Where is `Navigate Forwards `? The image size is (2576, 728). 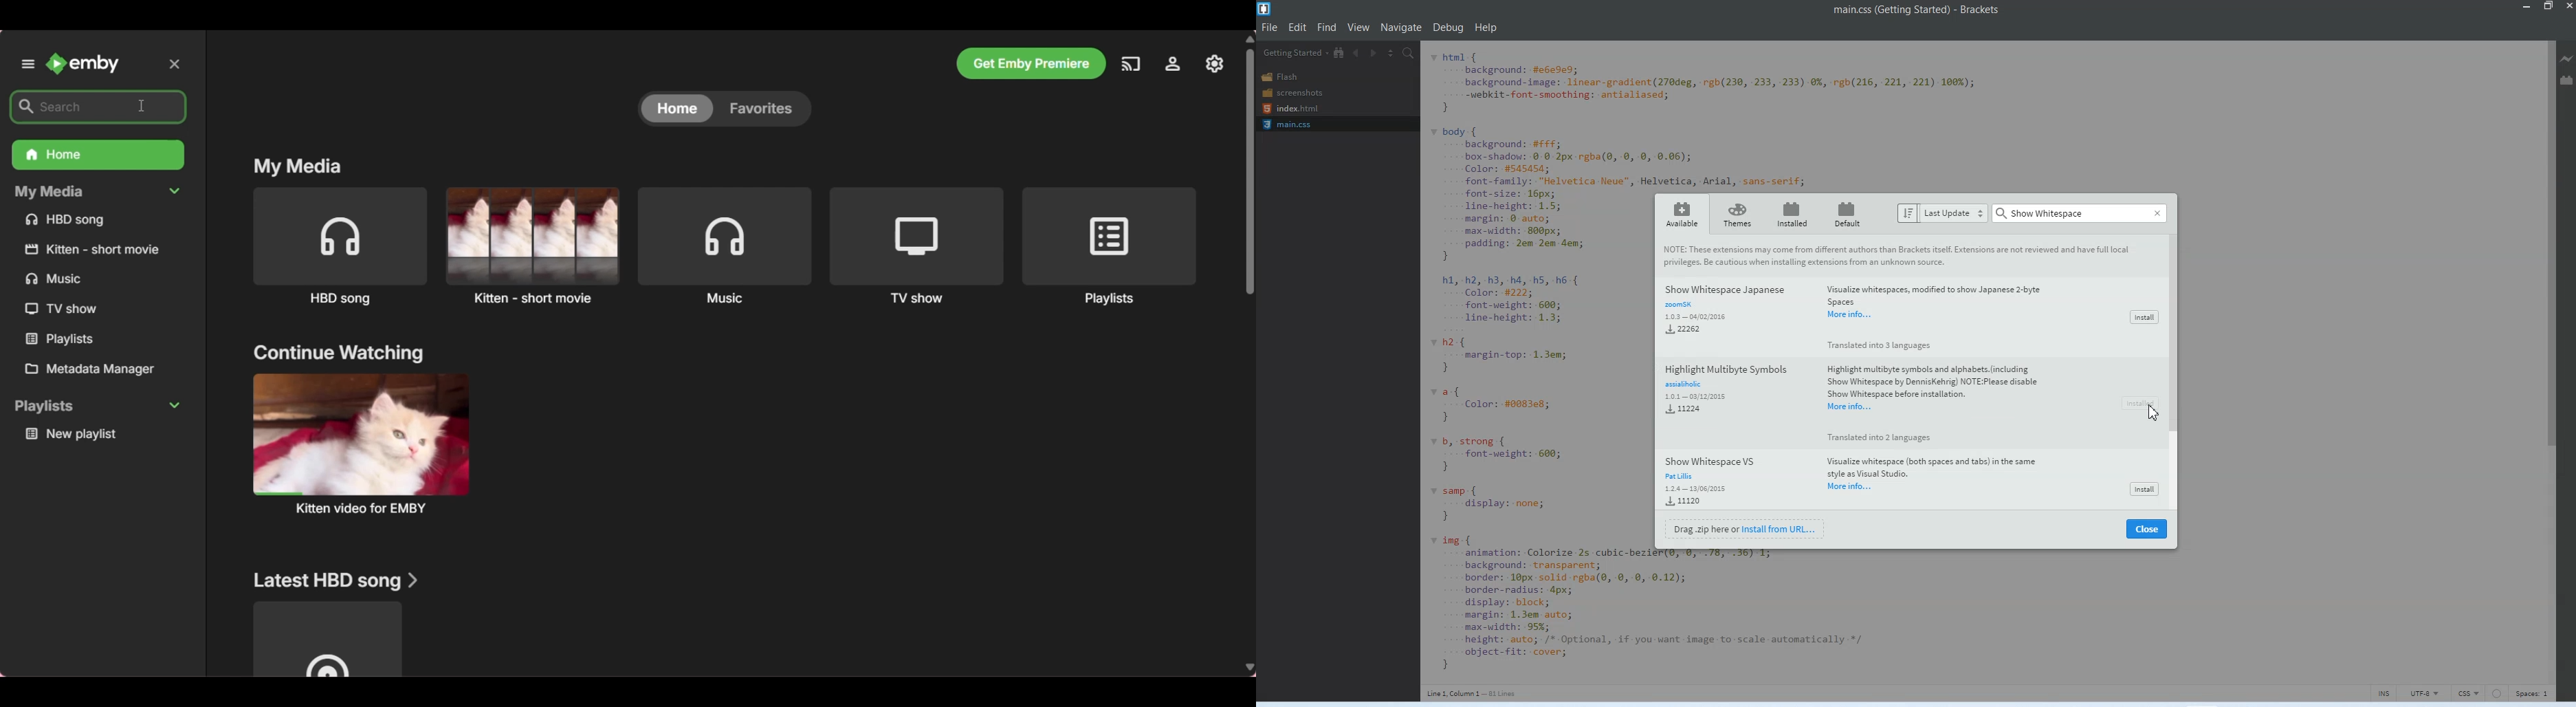
Navigate Forwards  is located at coordinates (1374, 52).